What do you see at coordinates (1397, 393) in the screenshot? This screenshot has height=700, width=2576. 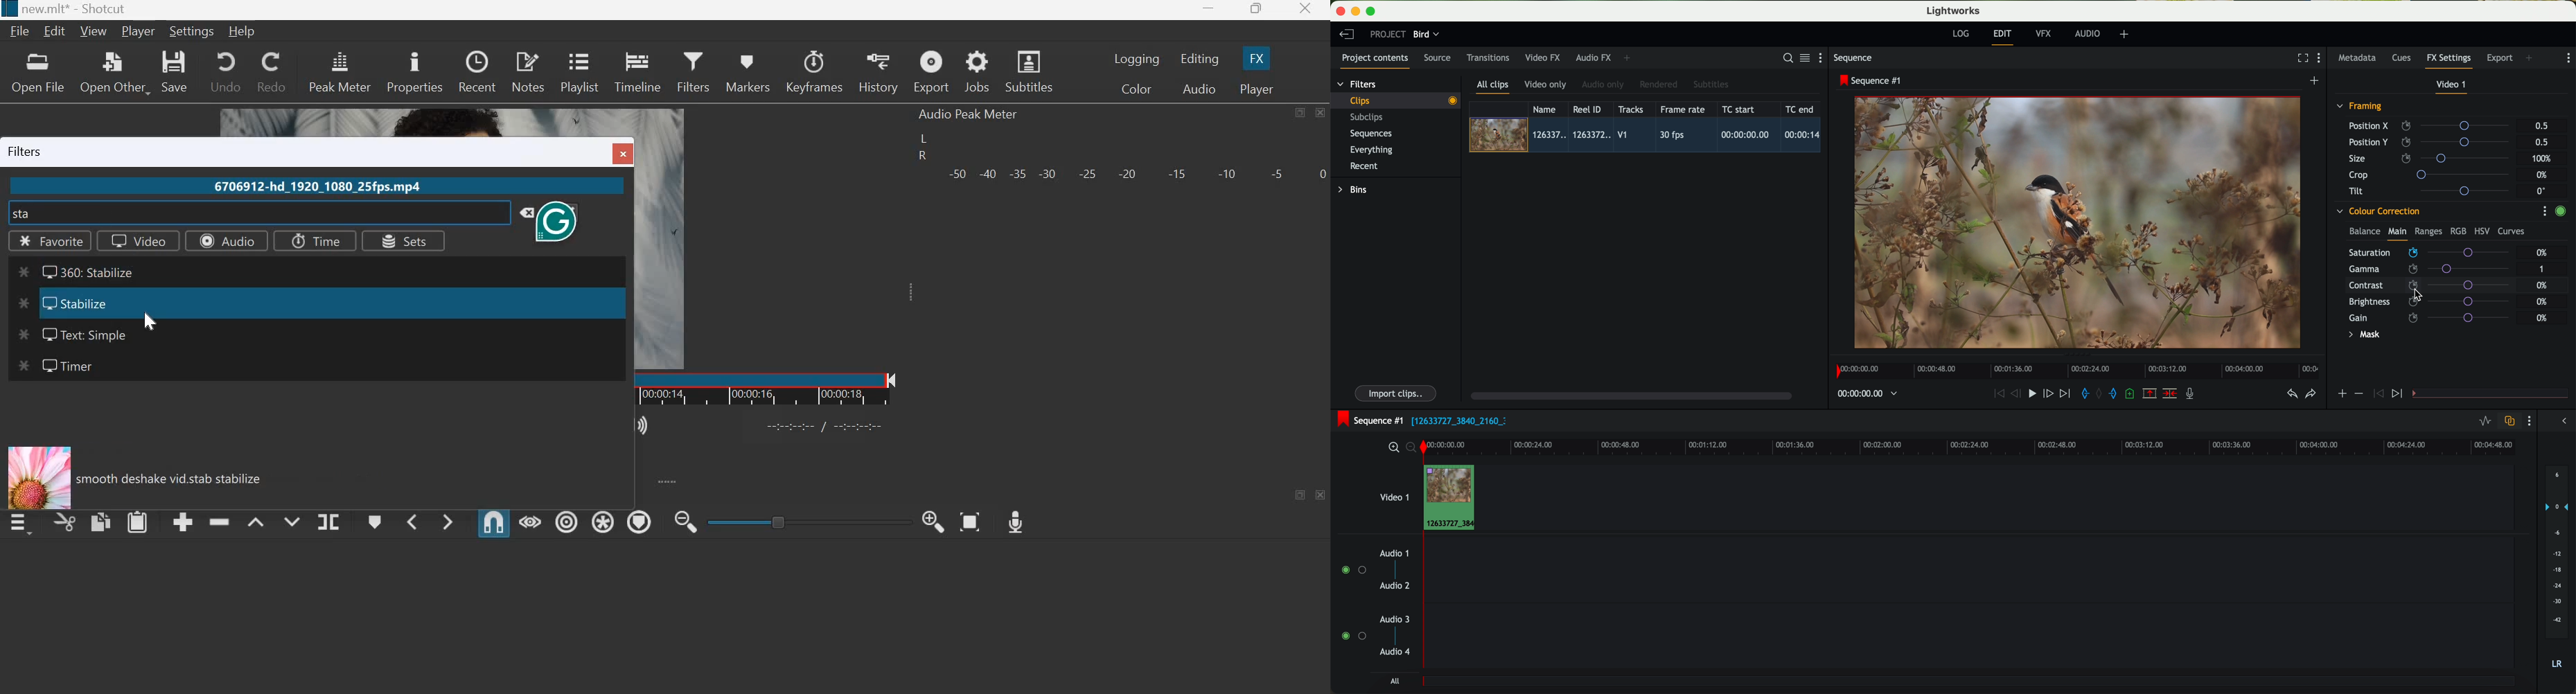 I see `import clips` at bounding box center [1397, 393].